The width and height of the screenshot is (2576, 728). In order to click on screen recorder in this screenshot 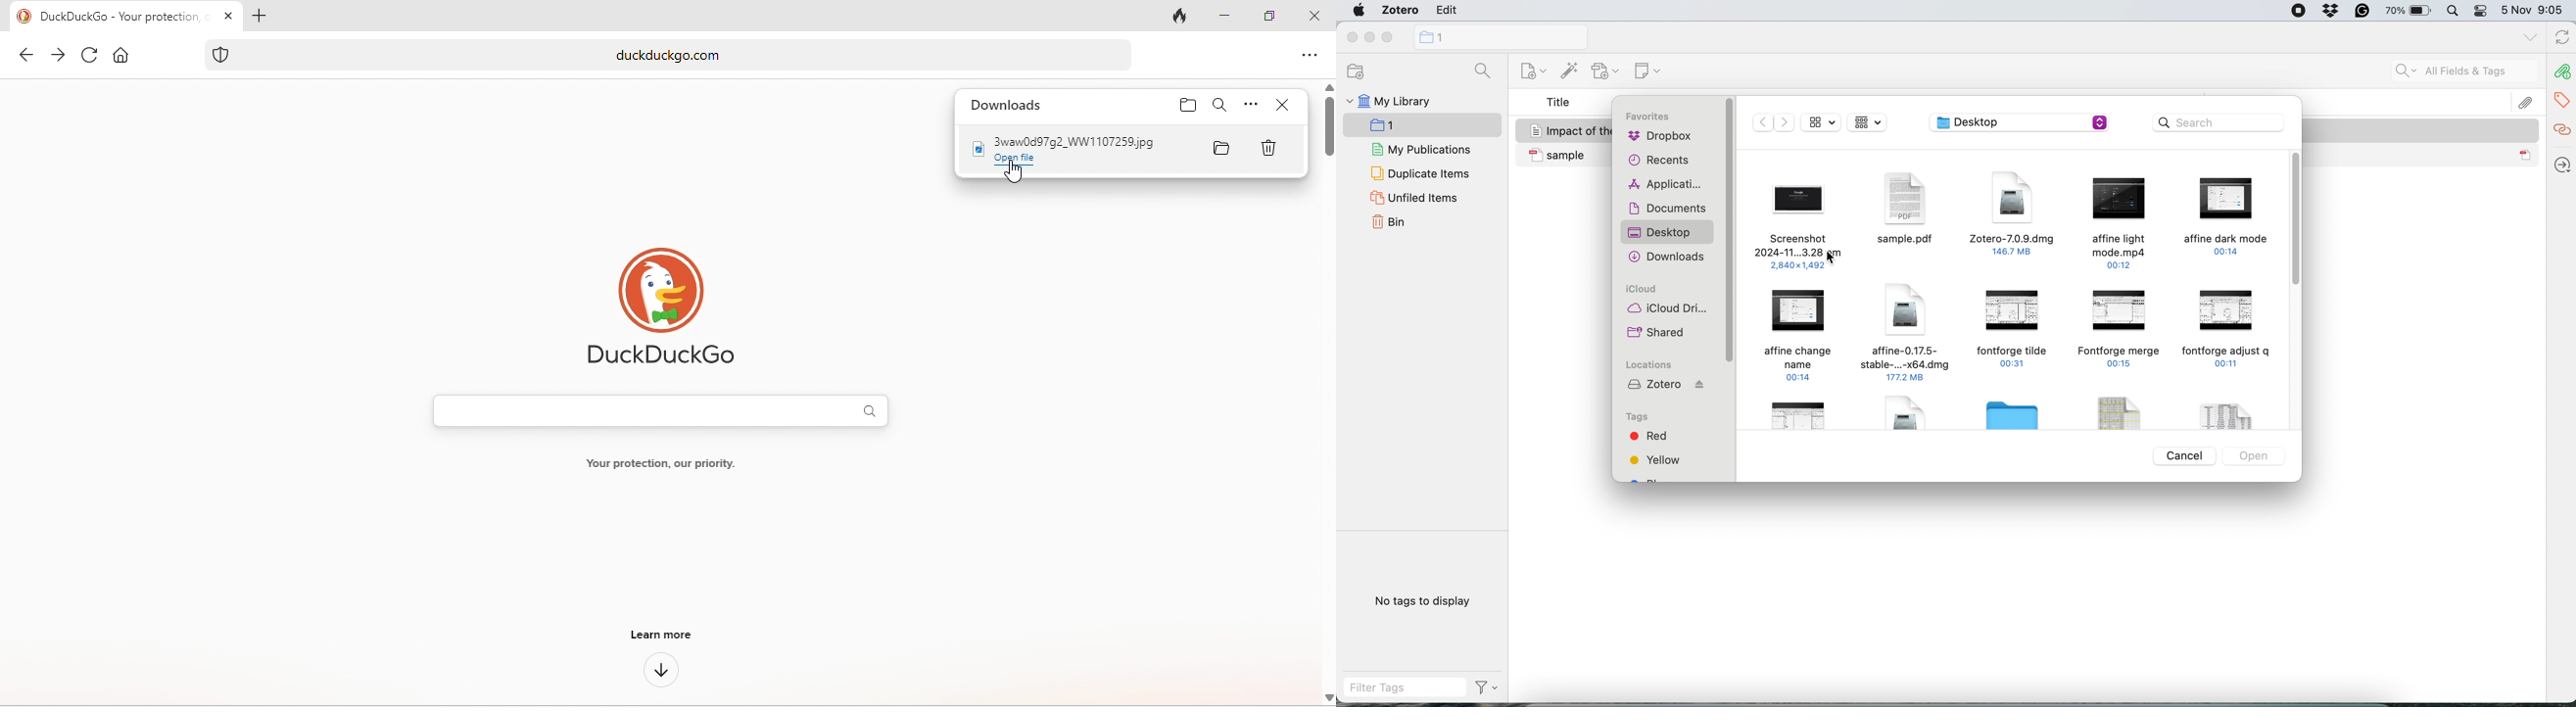, I will do `click(2291, 12)`.